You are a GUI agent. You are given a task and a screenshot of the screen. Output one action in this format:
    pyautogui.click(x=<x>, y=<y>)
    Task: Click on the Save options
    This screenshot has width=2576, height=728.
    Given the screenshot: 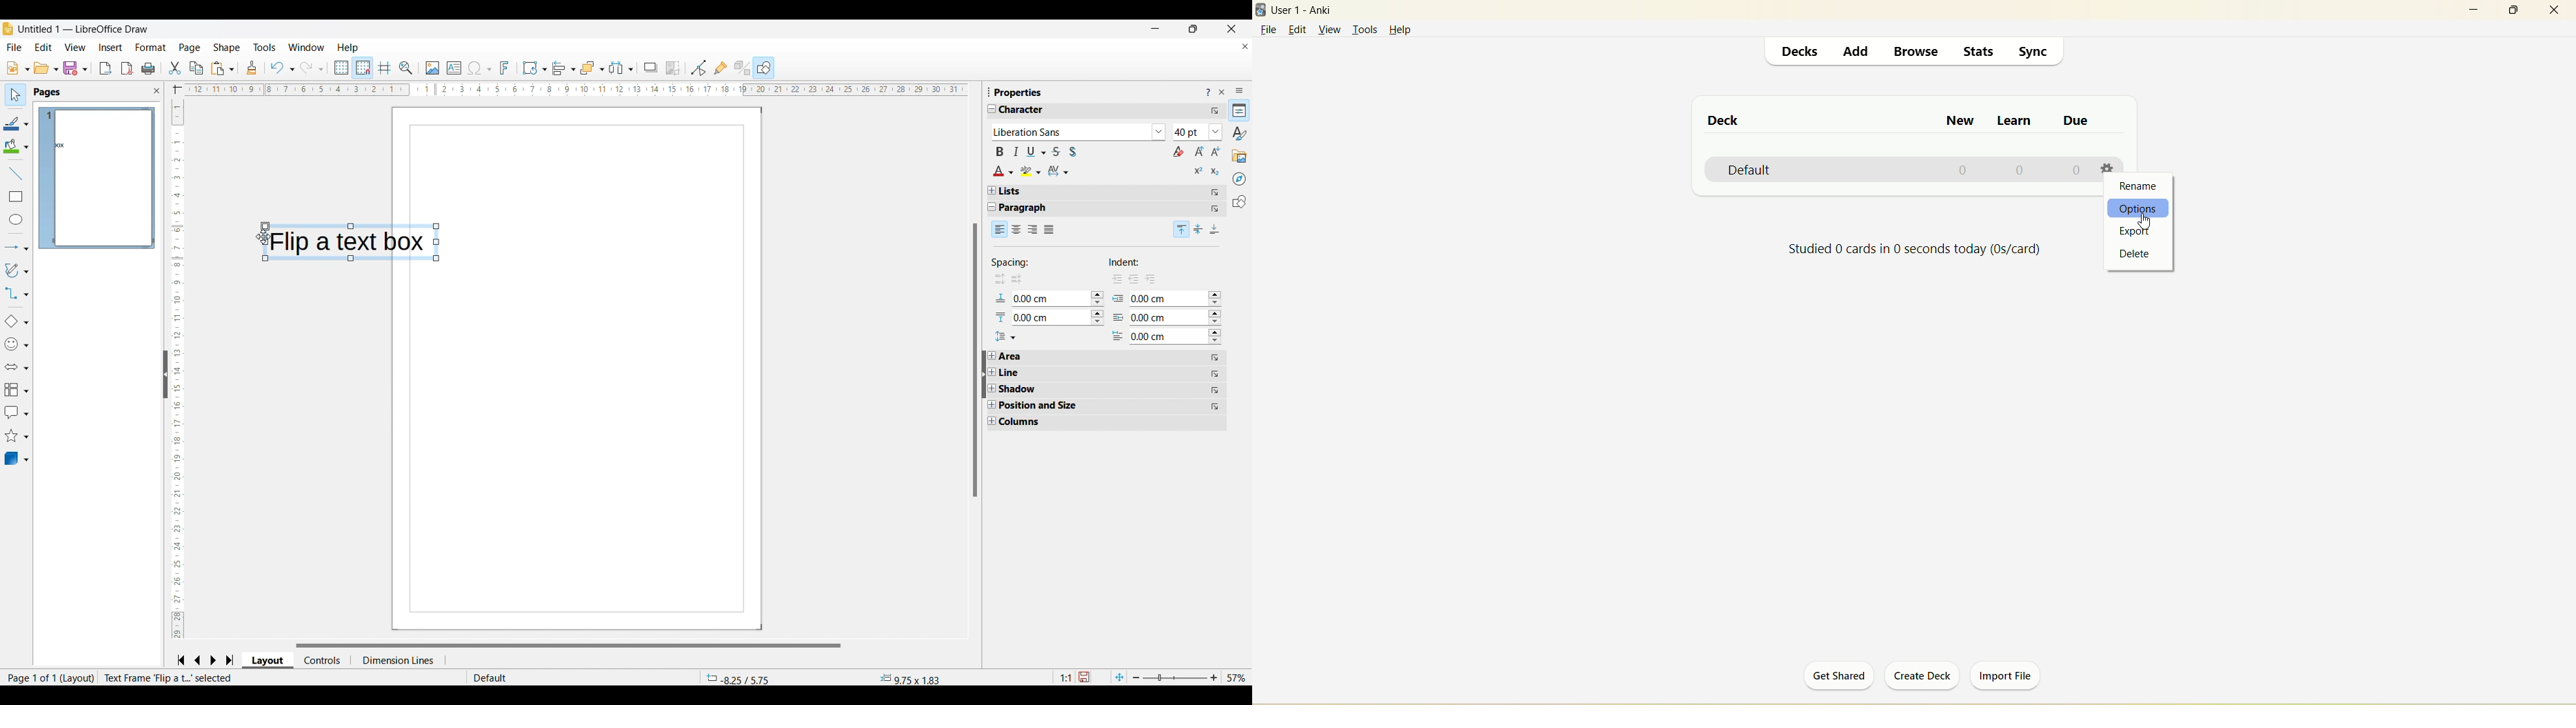 What is the action you would take?
    pyautogui.click(x=76, y=68)
    